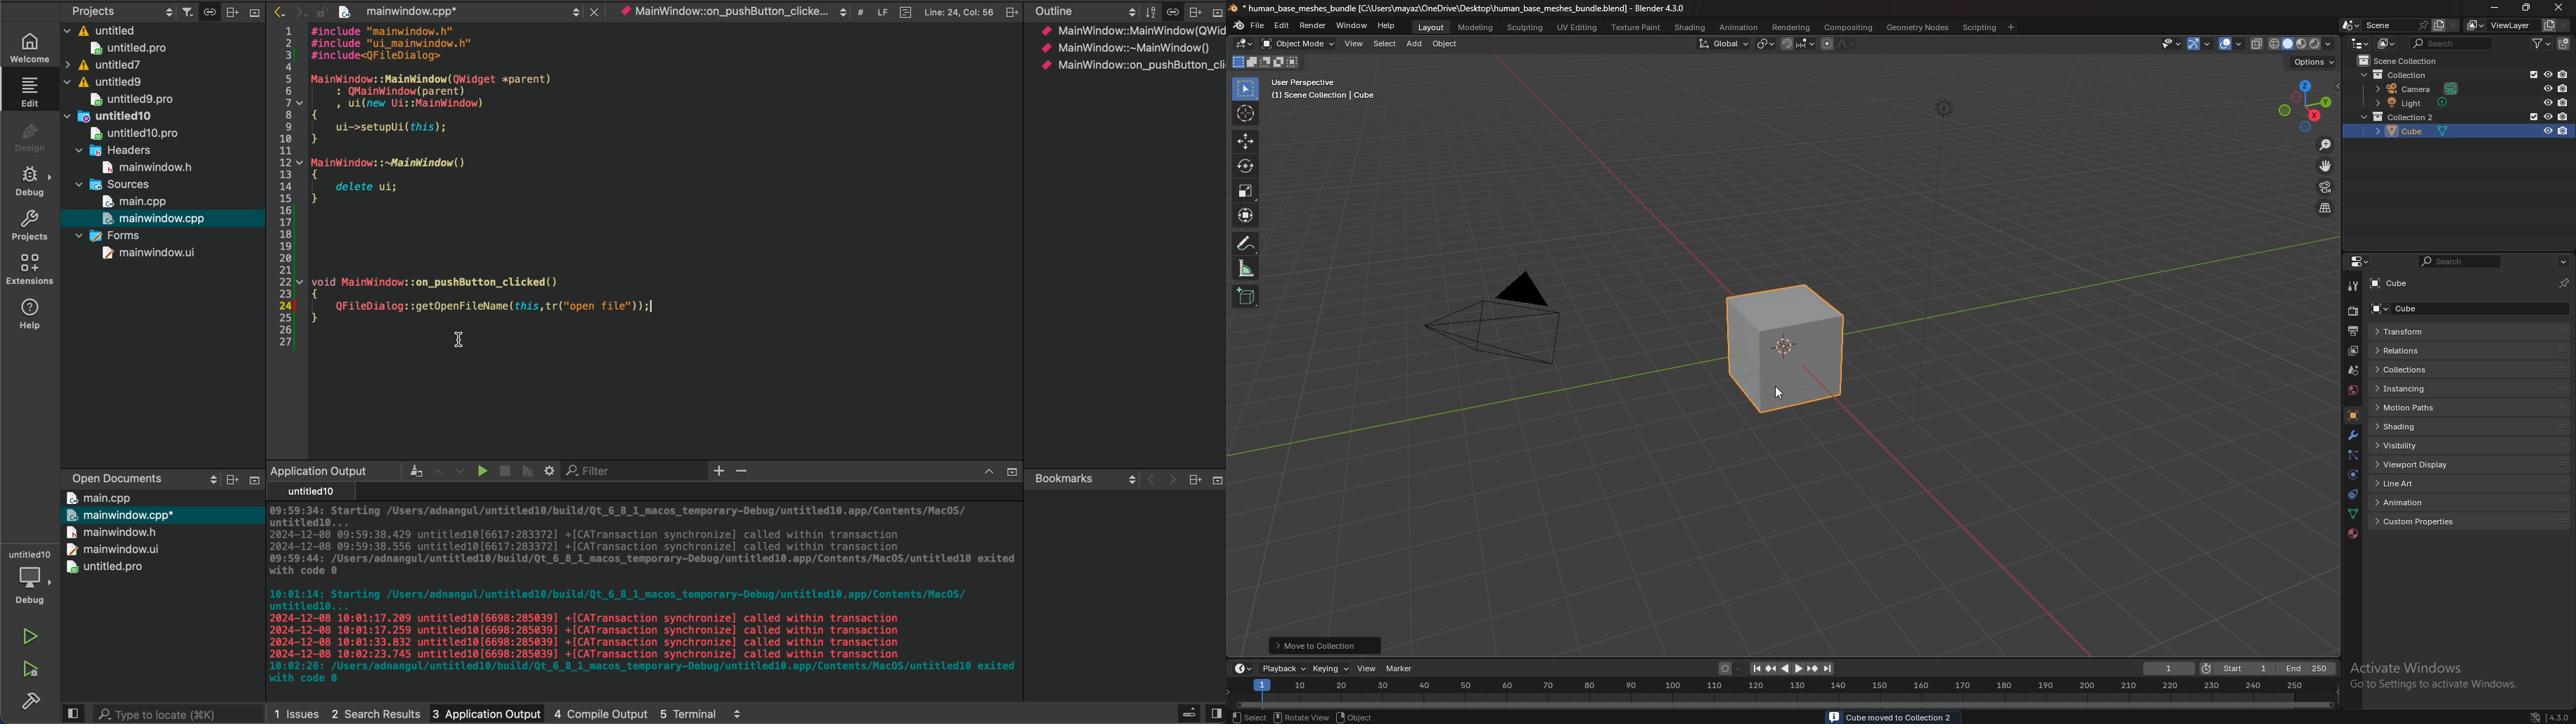 Image resolution: width=2576 pixels, height=728 pixels. What do you see at coordinates (73, 714) in the screenshot?
I see `split` at bounding box center [73, 714].